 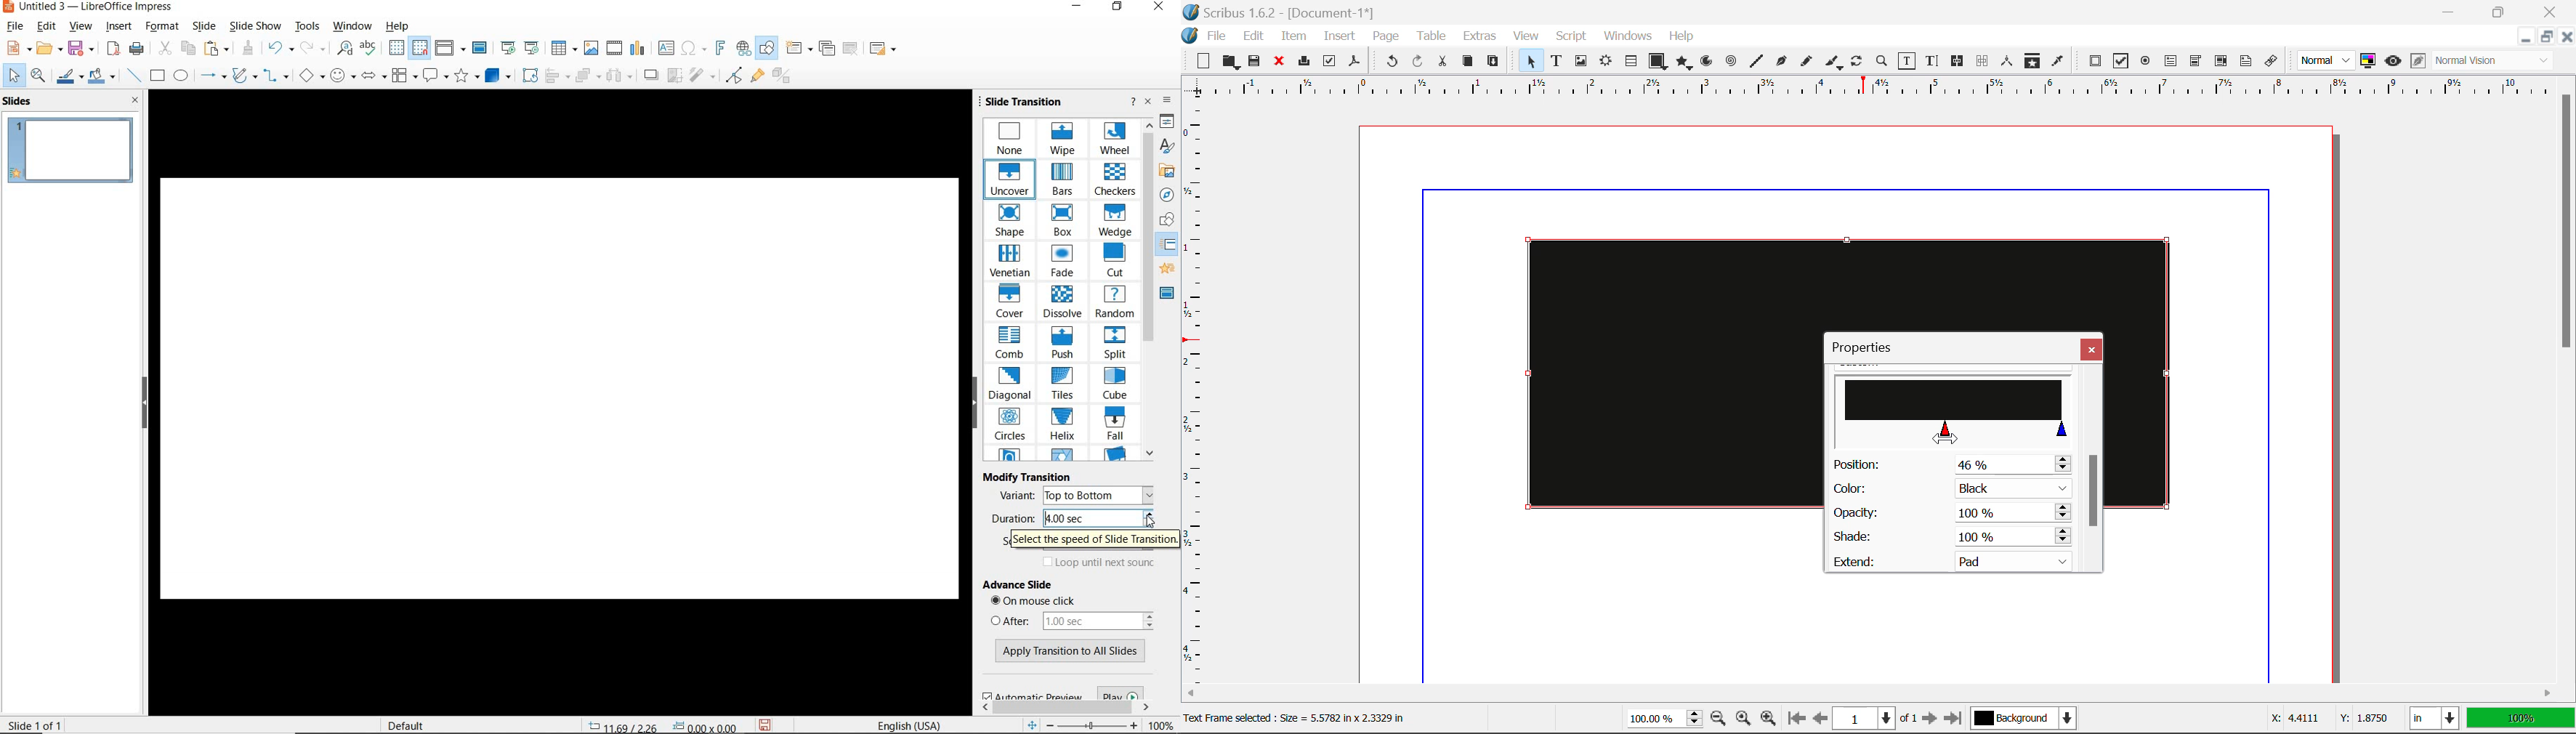 What do you see at coordinates (465, 76) in the screenshot?
I see `STARS AND BANNERS` at bounding box center [465, 76].